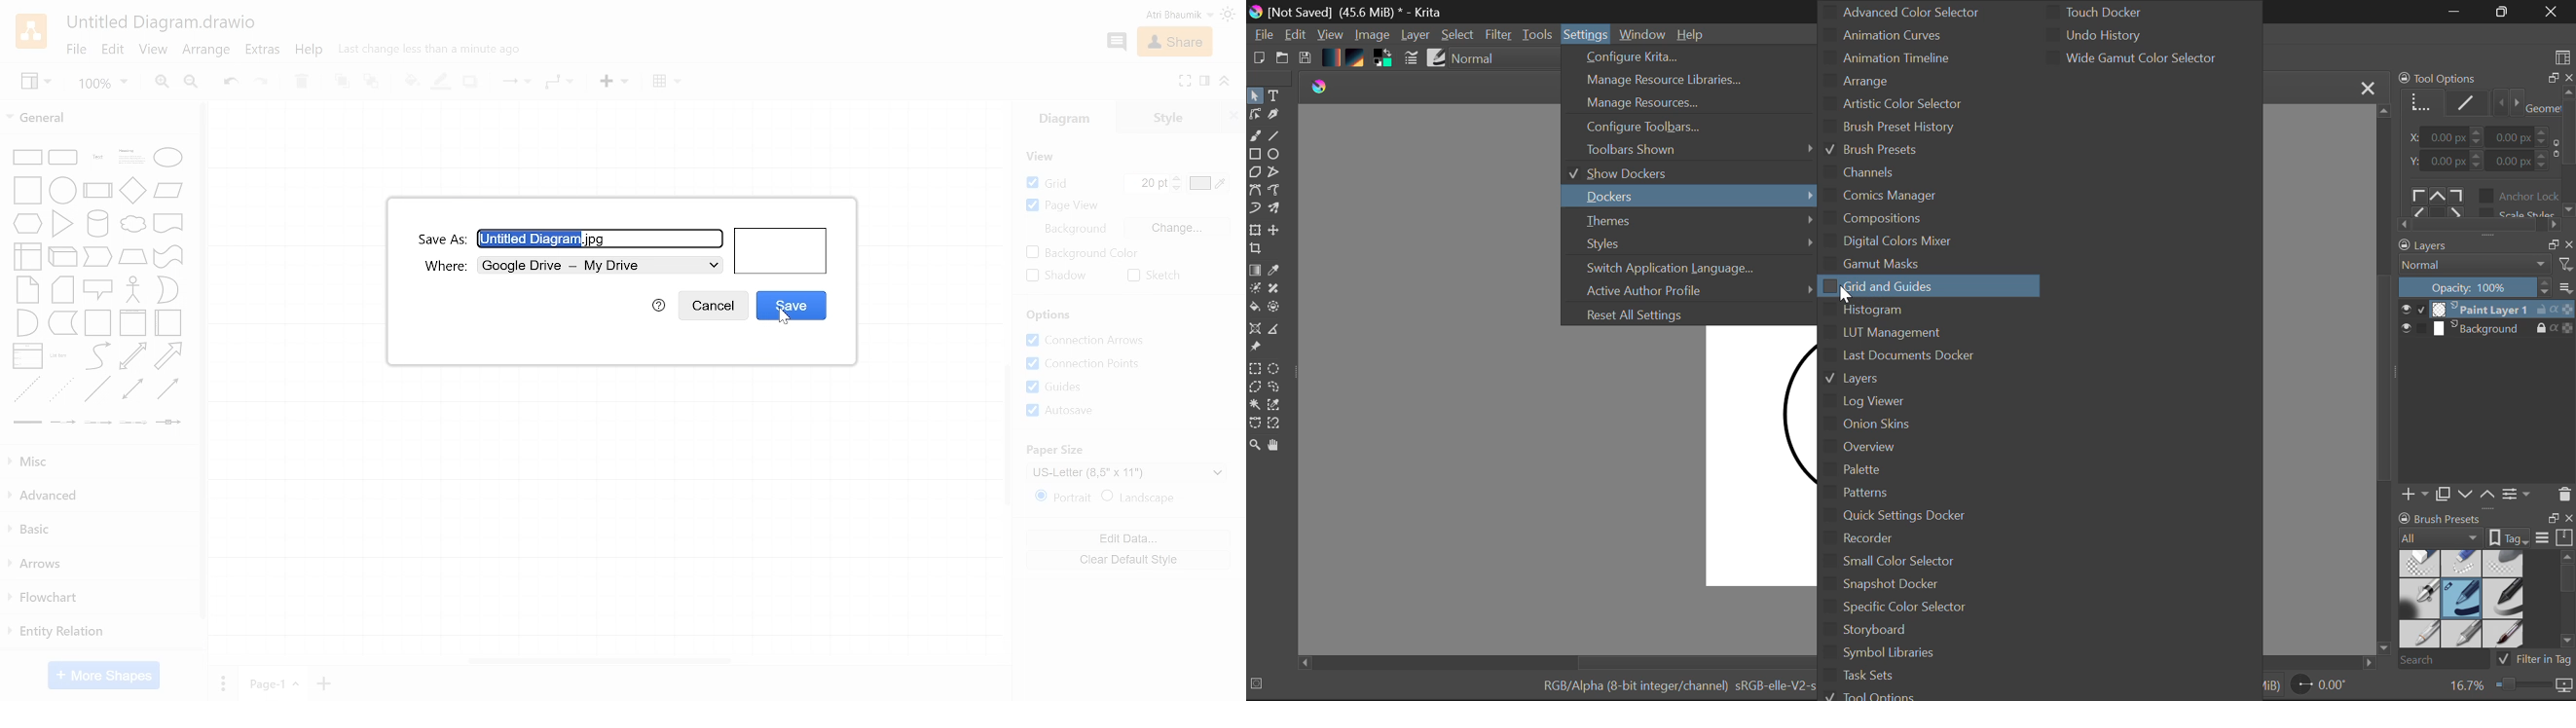 The width and height of the screenshot is (2576, 728). What do you see at coordinates (1684, 127) in the screenshot?
I see `Configure Toolbars` at bounding box center [1684, 127].